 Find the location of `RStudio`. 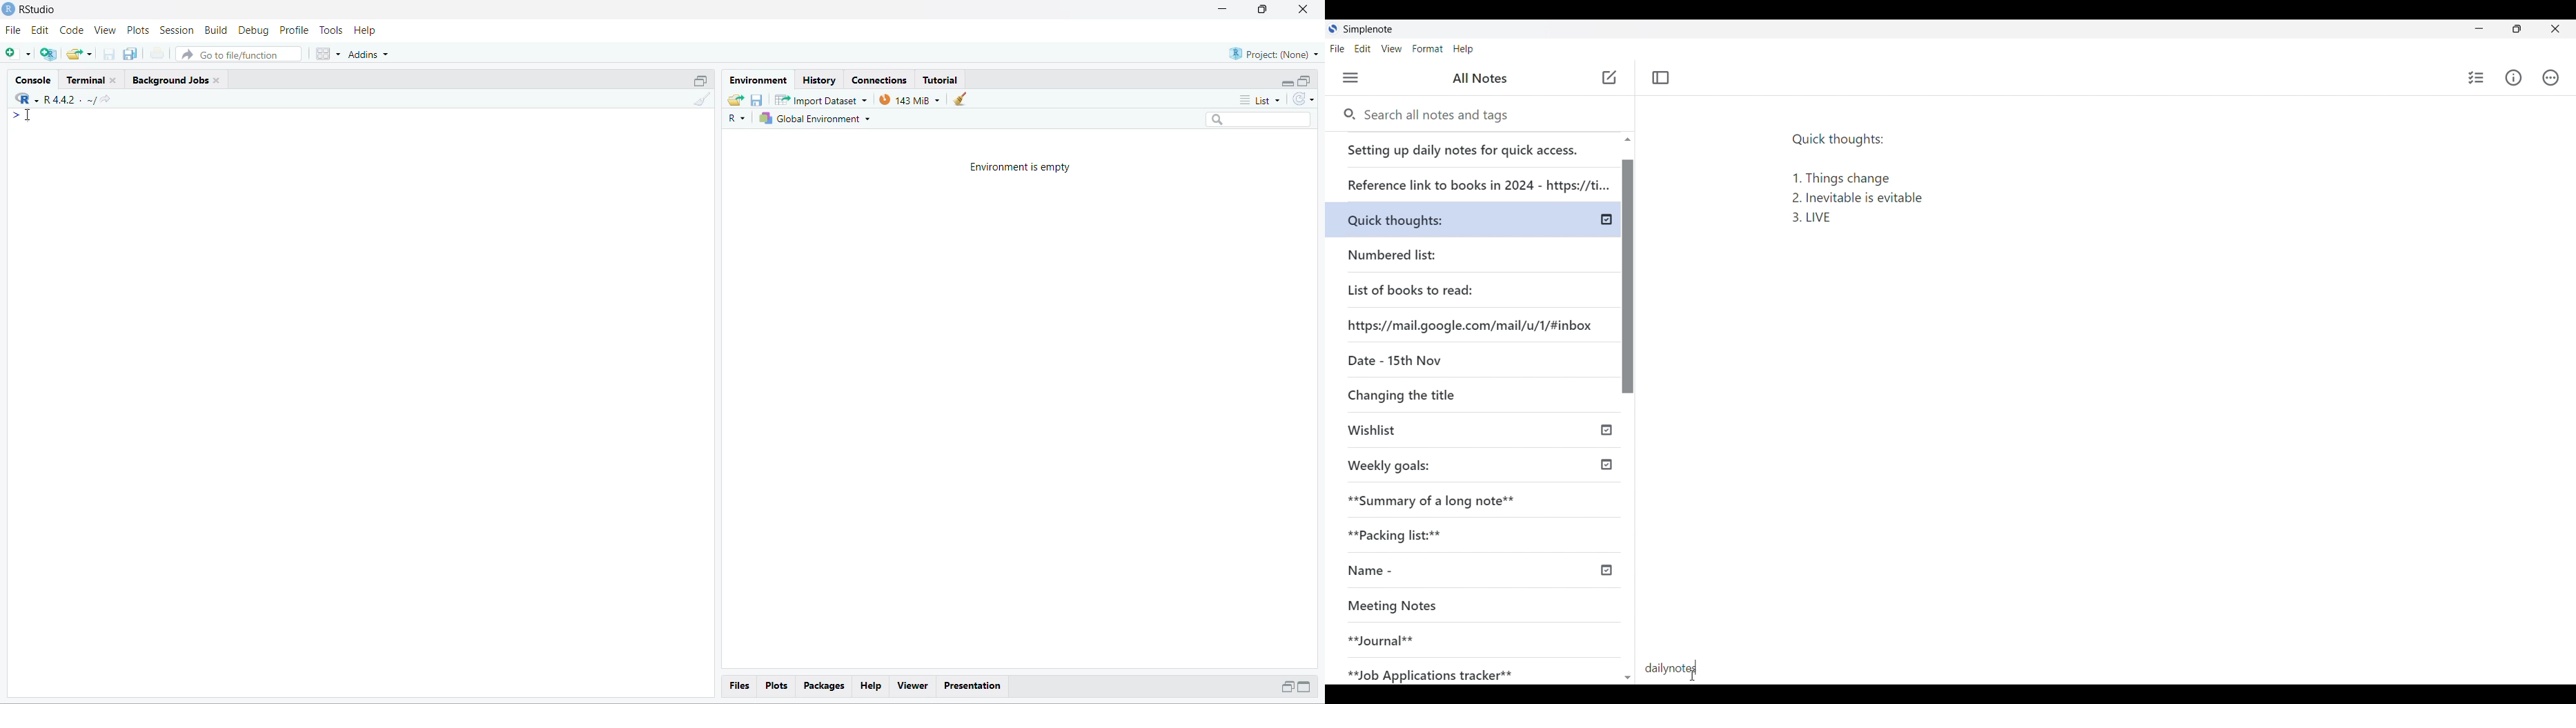

RStudio is located at coordinates (39, 9).